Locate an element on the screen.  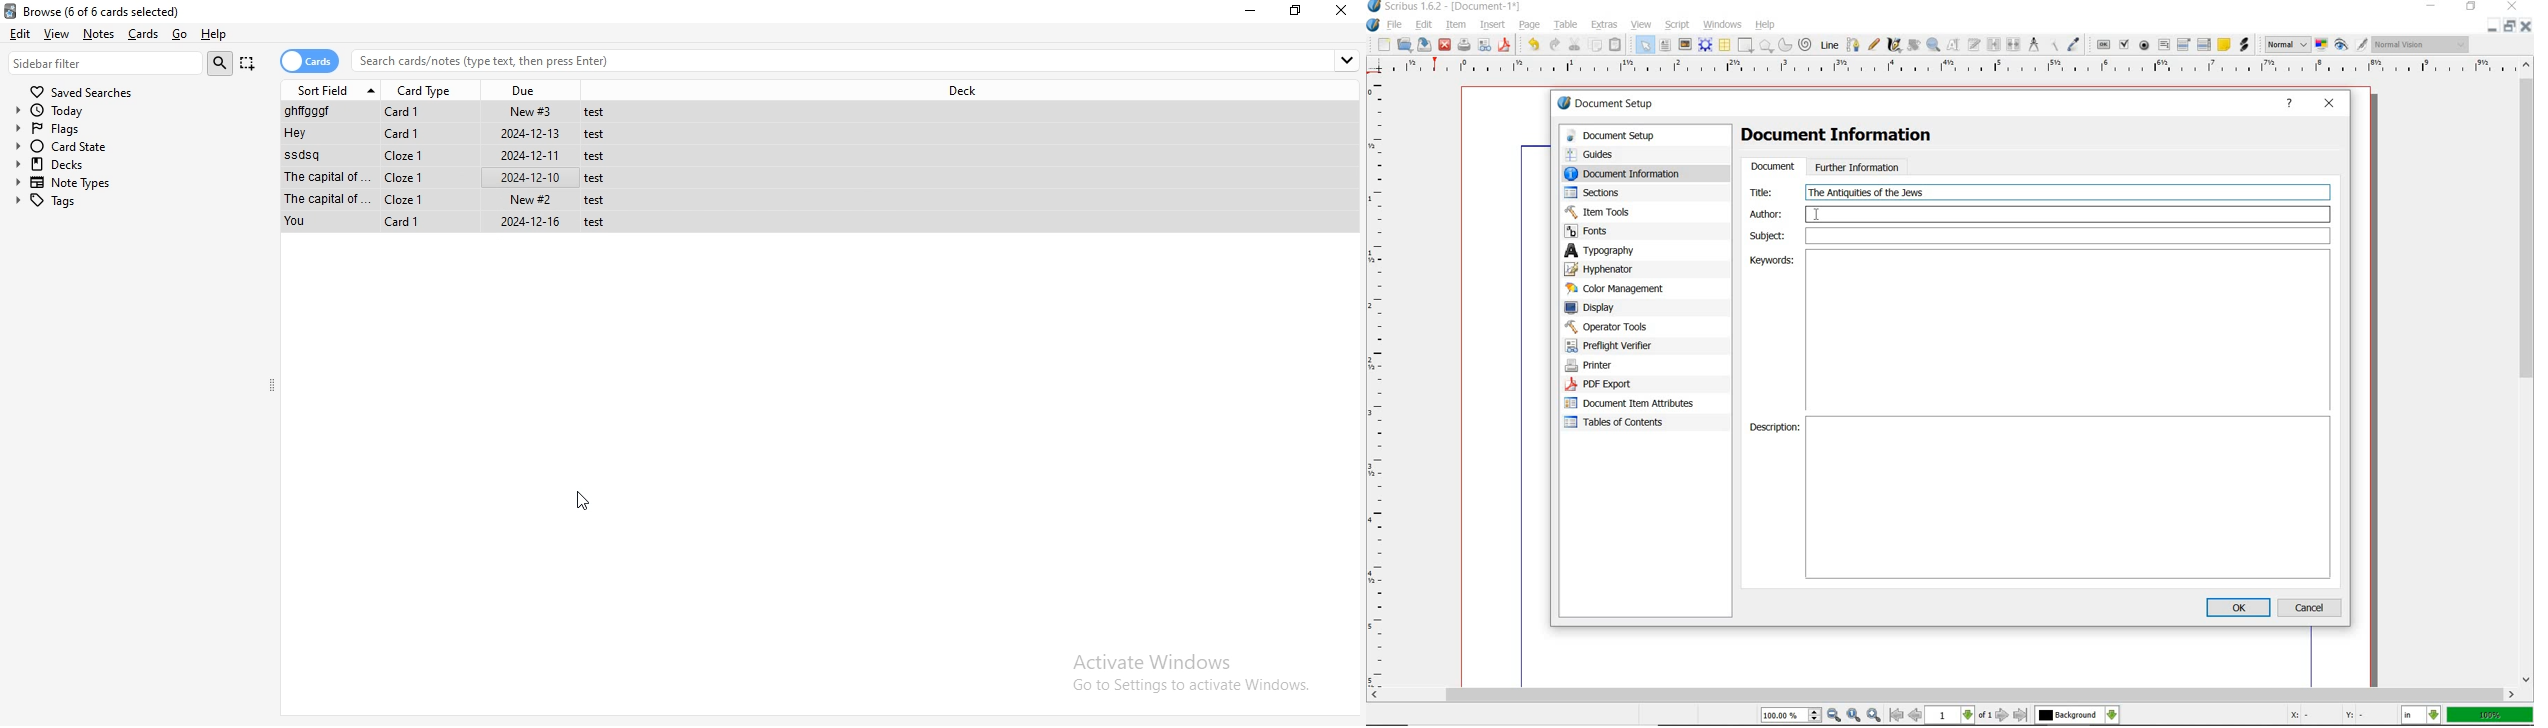
display is located at coordinates (1614, 307).